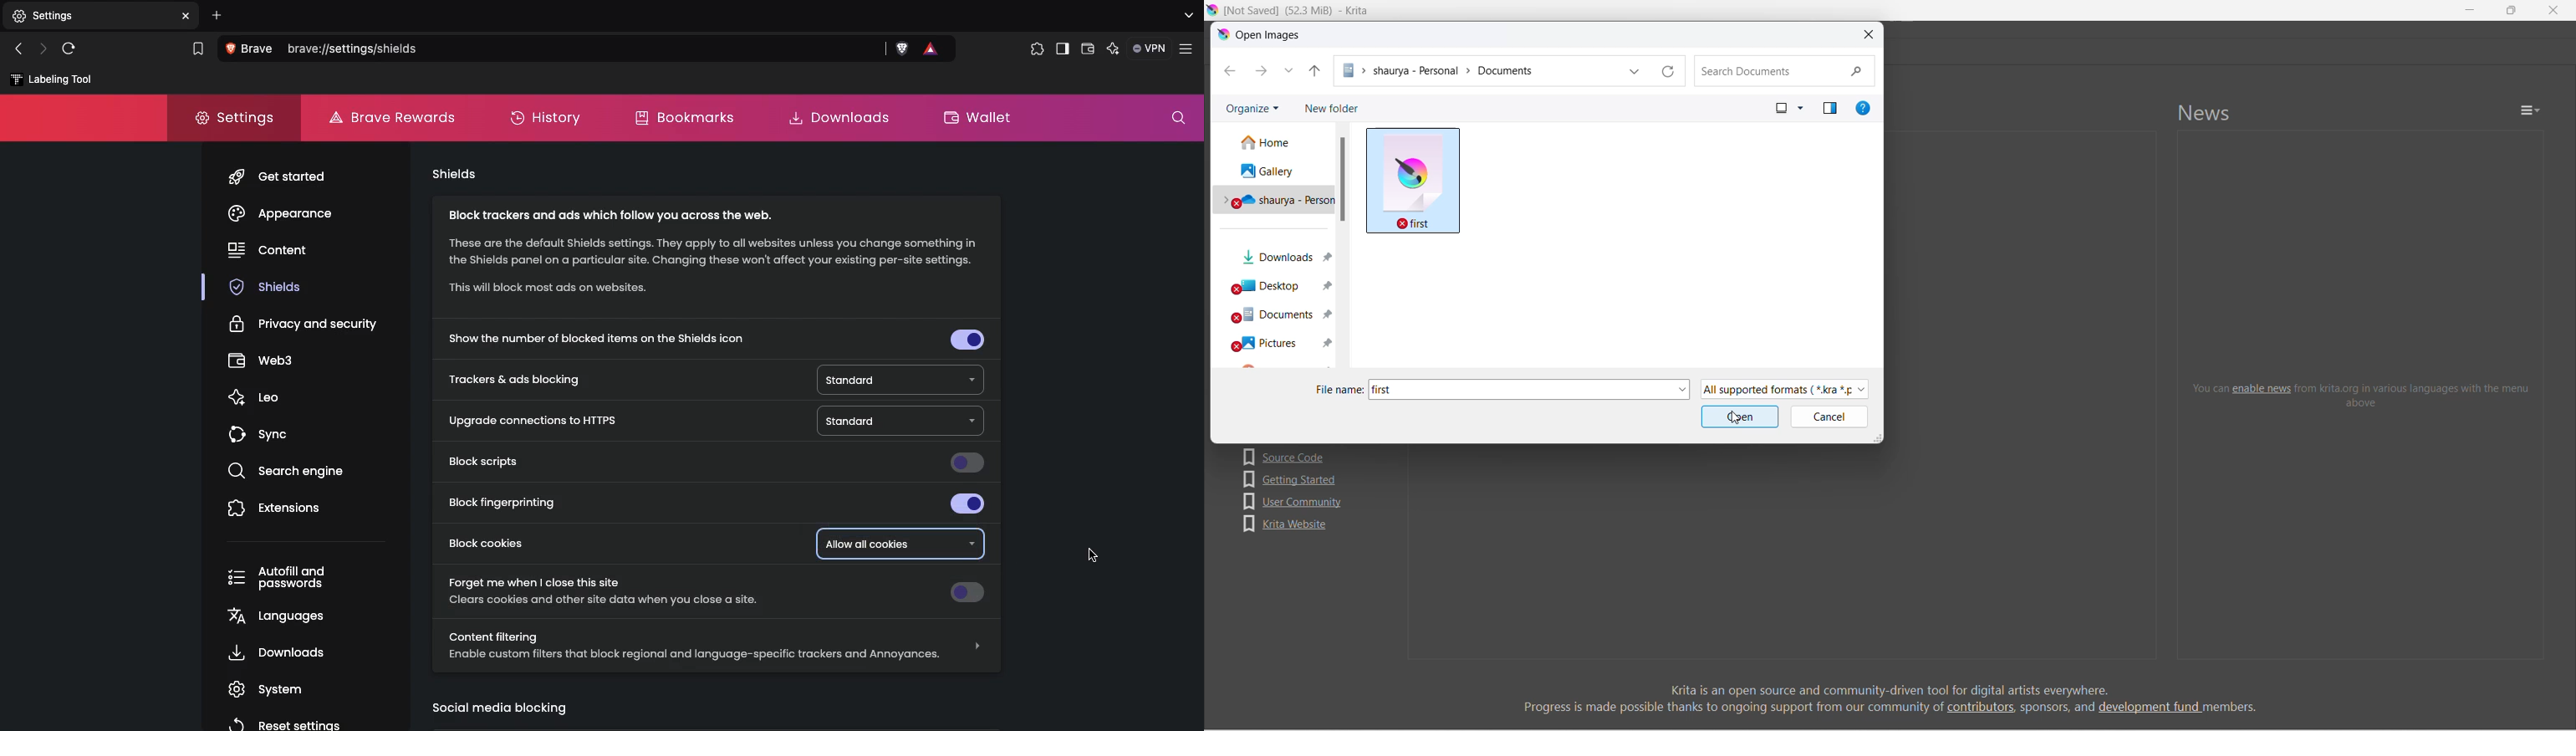  I want to click on change view, so click(1782, 108).